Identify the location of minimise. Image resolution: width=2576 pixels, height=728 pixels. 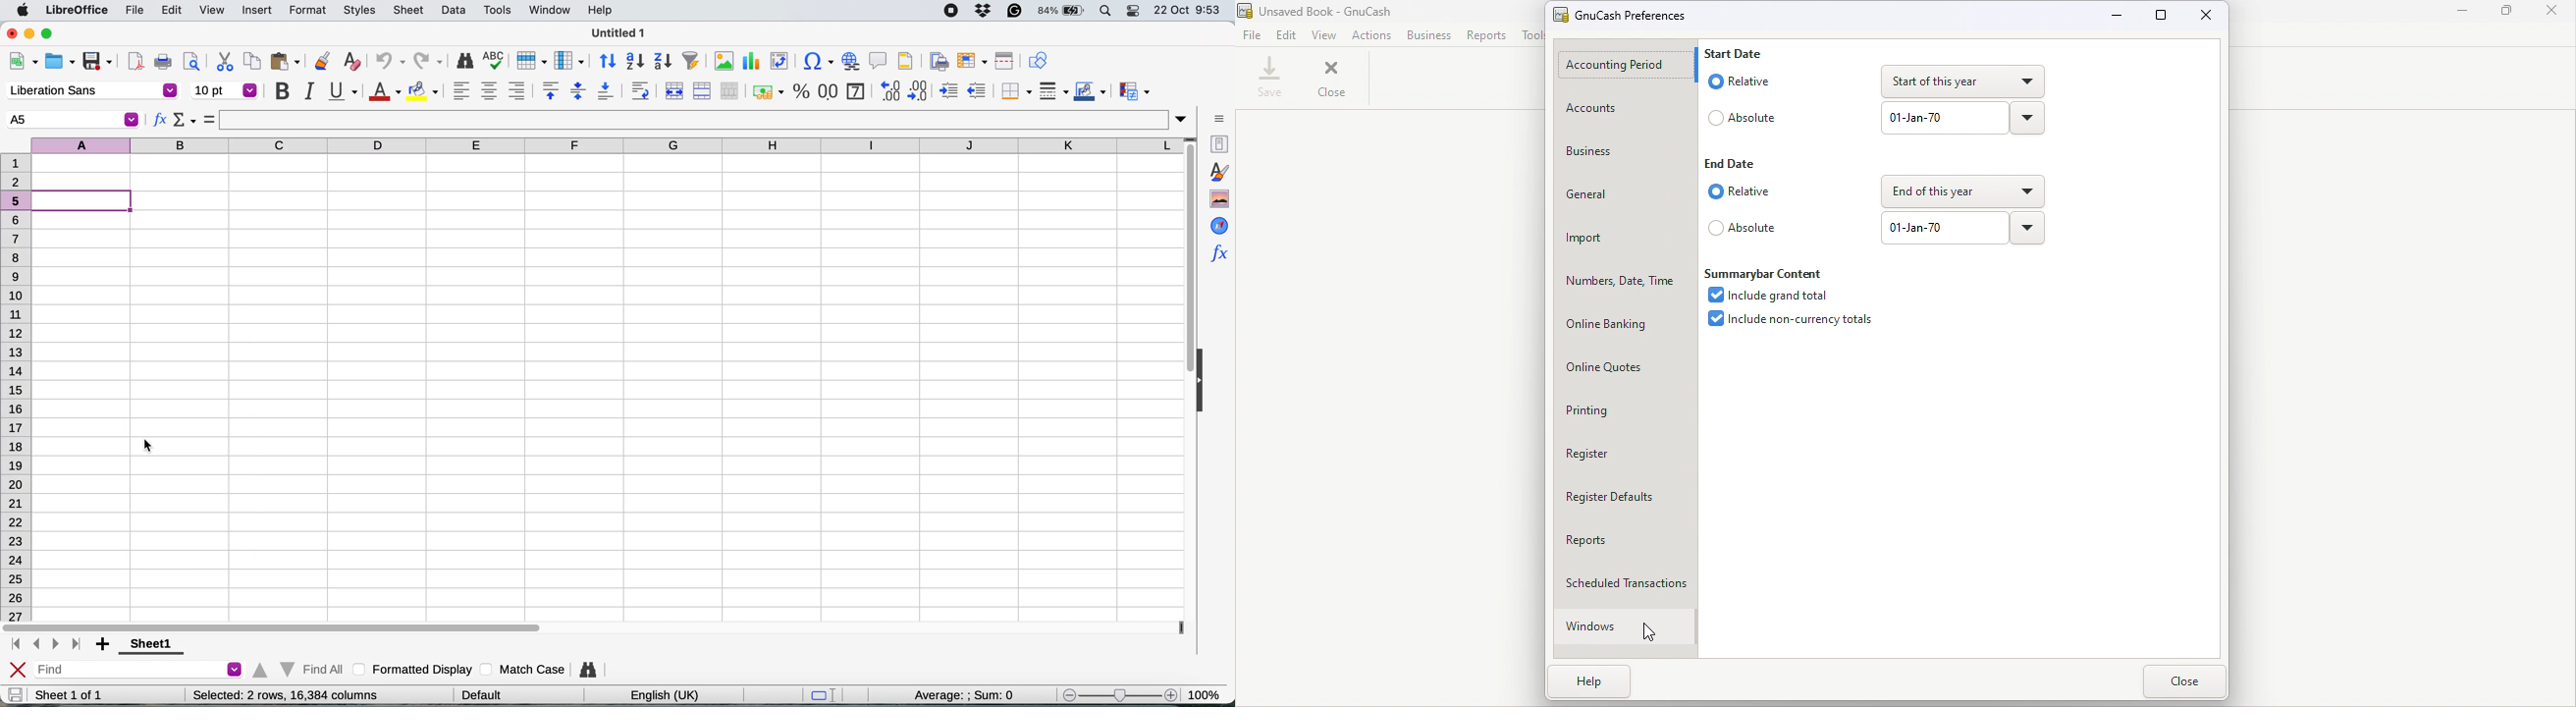
(30, 33).